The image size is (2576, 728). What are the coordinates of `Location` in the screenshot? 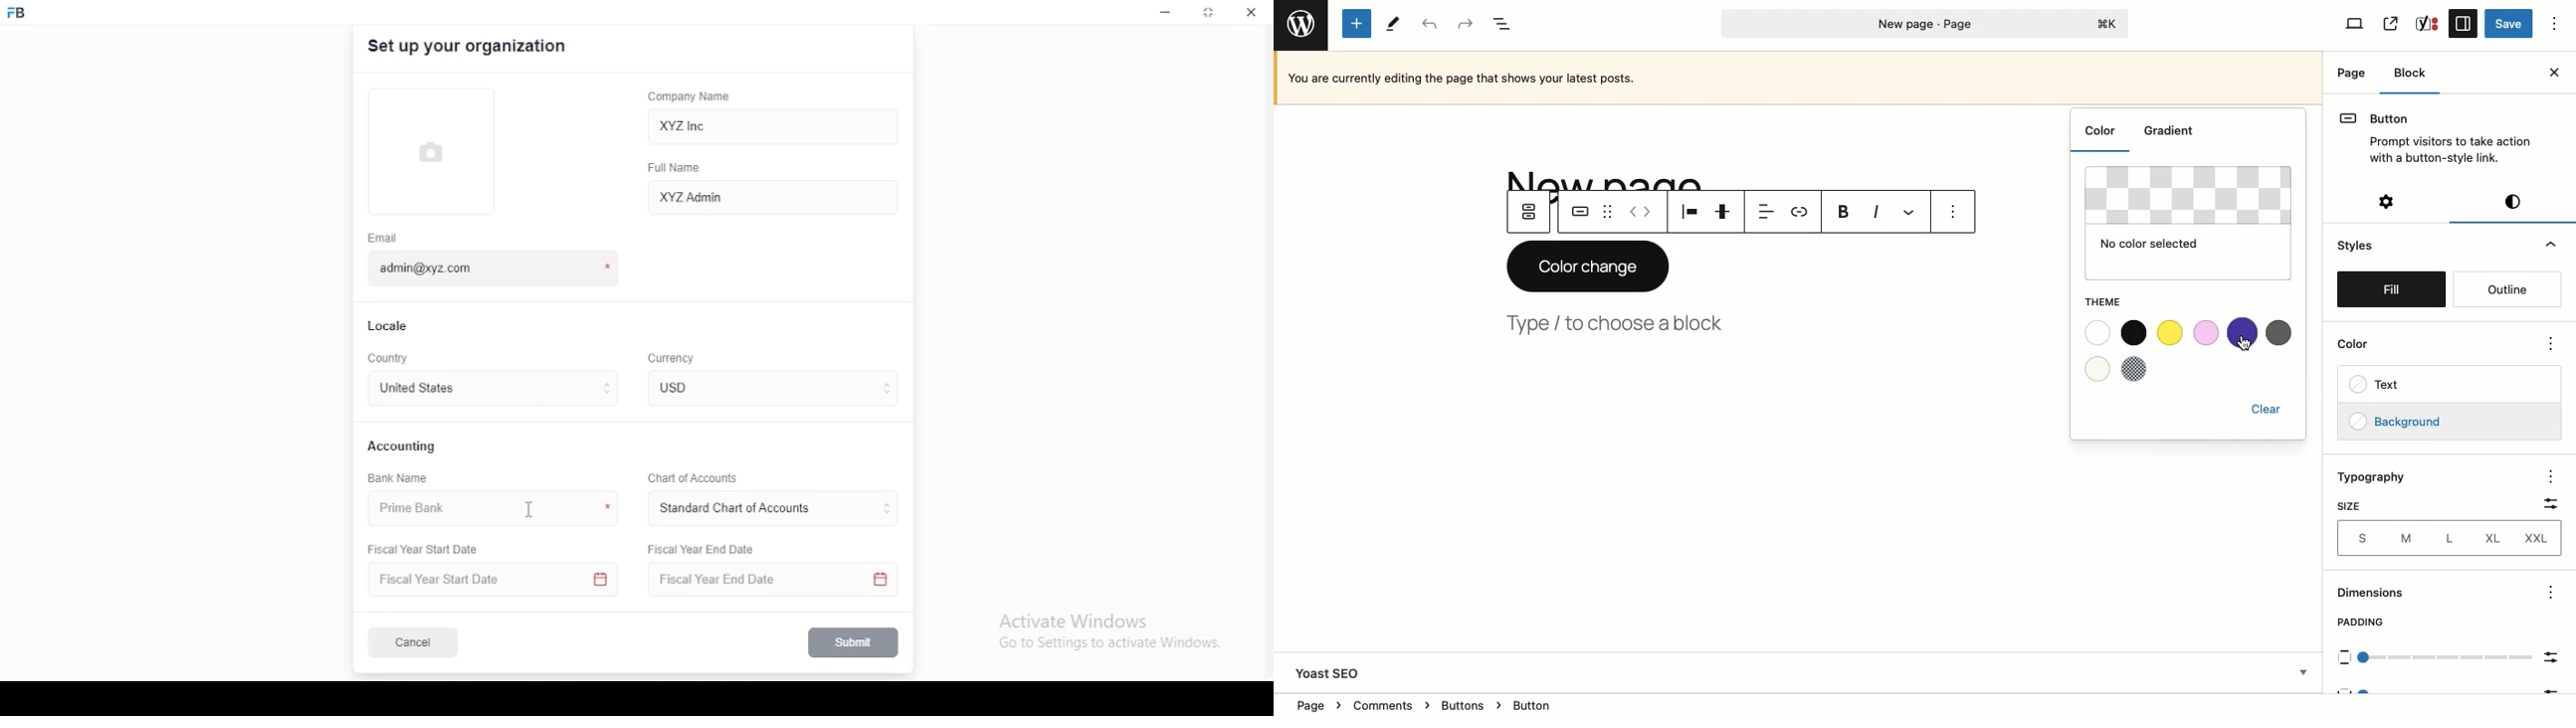 It's located at (1799, 704).